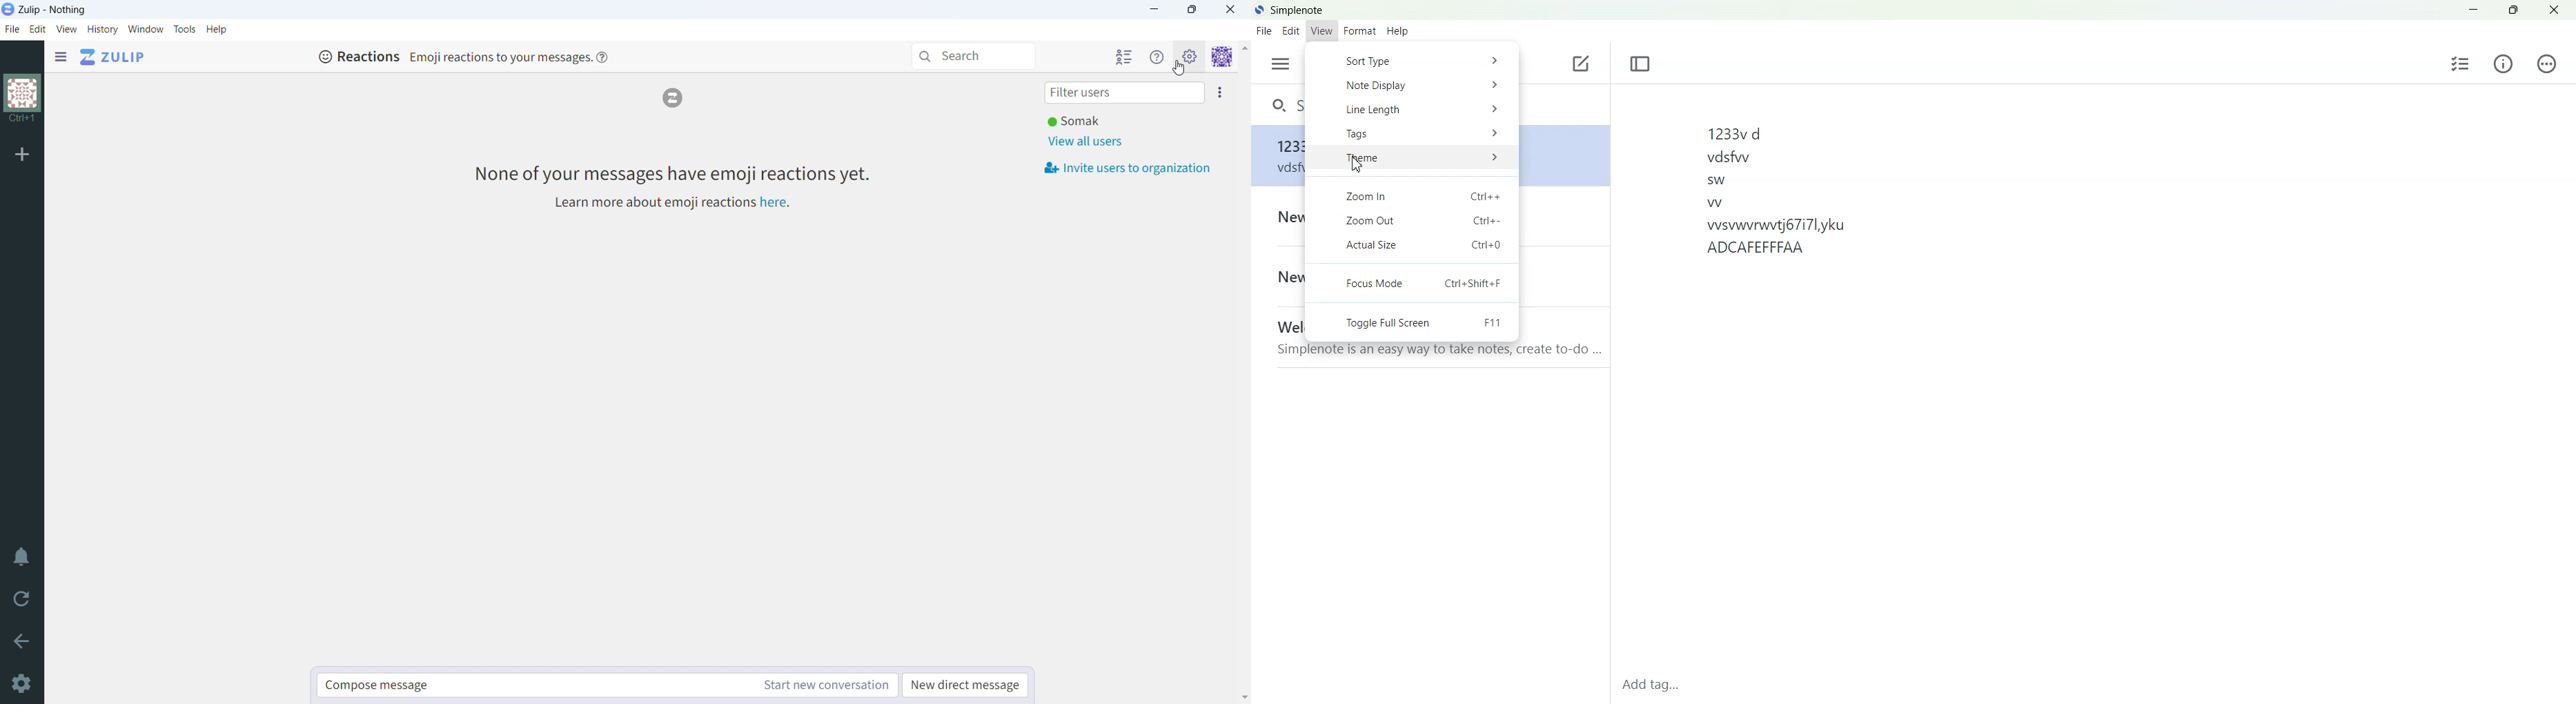 The height and width of the screenshot is (728, 2576). What do you see at coordinates (672, 98) in the screenshot?
I see `logo` at bounding box center [672, 98].